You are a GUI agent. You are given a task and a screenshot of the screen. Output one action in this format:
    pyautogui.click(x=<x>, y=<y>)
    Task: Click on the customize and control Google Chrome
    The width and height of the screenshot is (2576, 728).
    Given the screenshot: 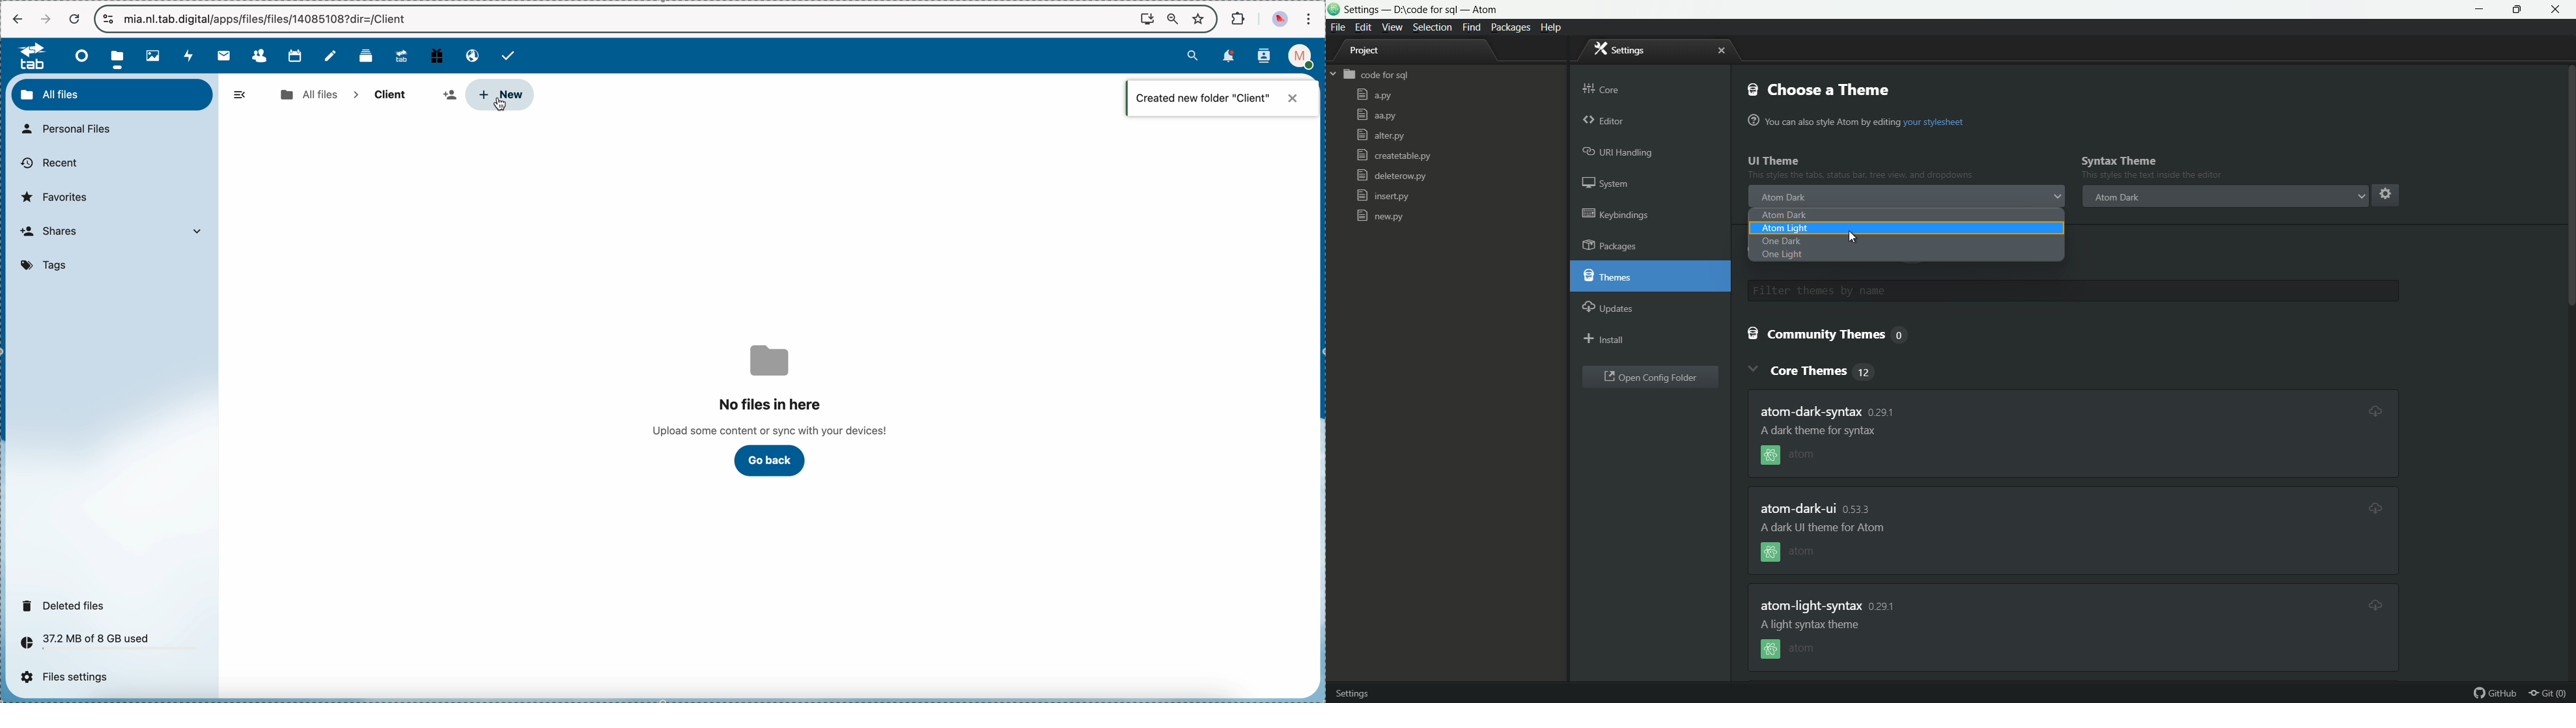 What is the action you would take?
    pyautogui.click(x=1308, y=19)
    